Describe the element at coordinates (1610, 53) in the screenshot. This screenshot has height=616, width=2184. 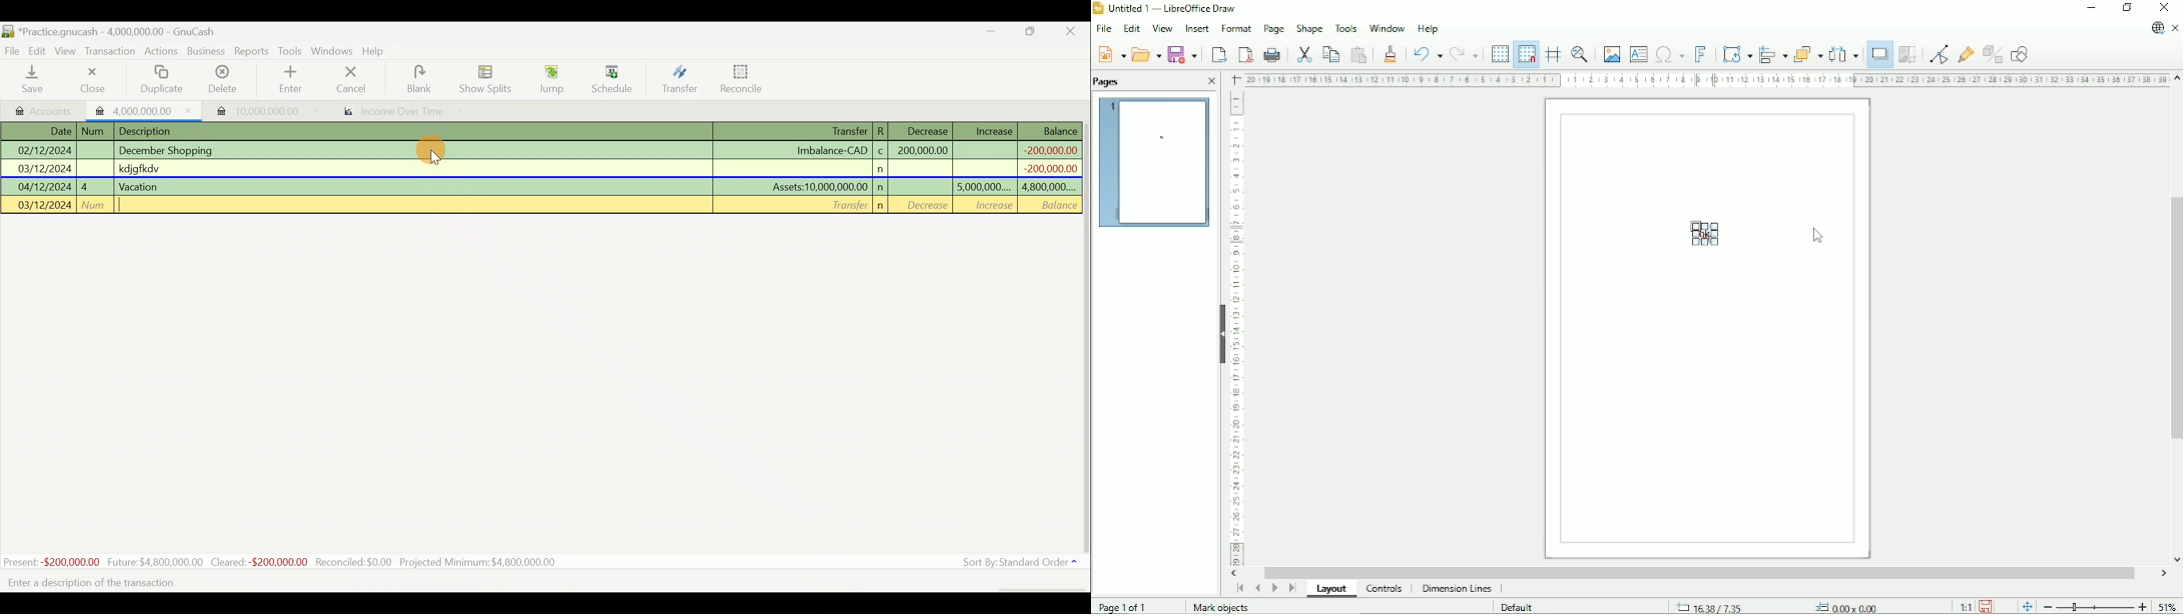
I see `Insert image` at that location.